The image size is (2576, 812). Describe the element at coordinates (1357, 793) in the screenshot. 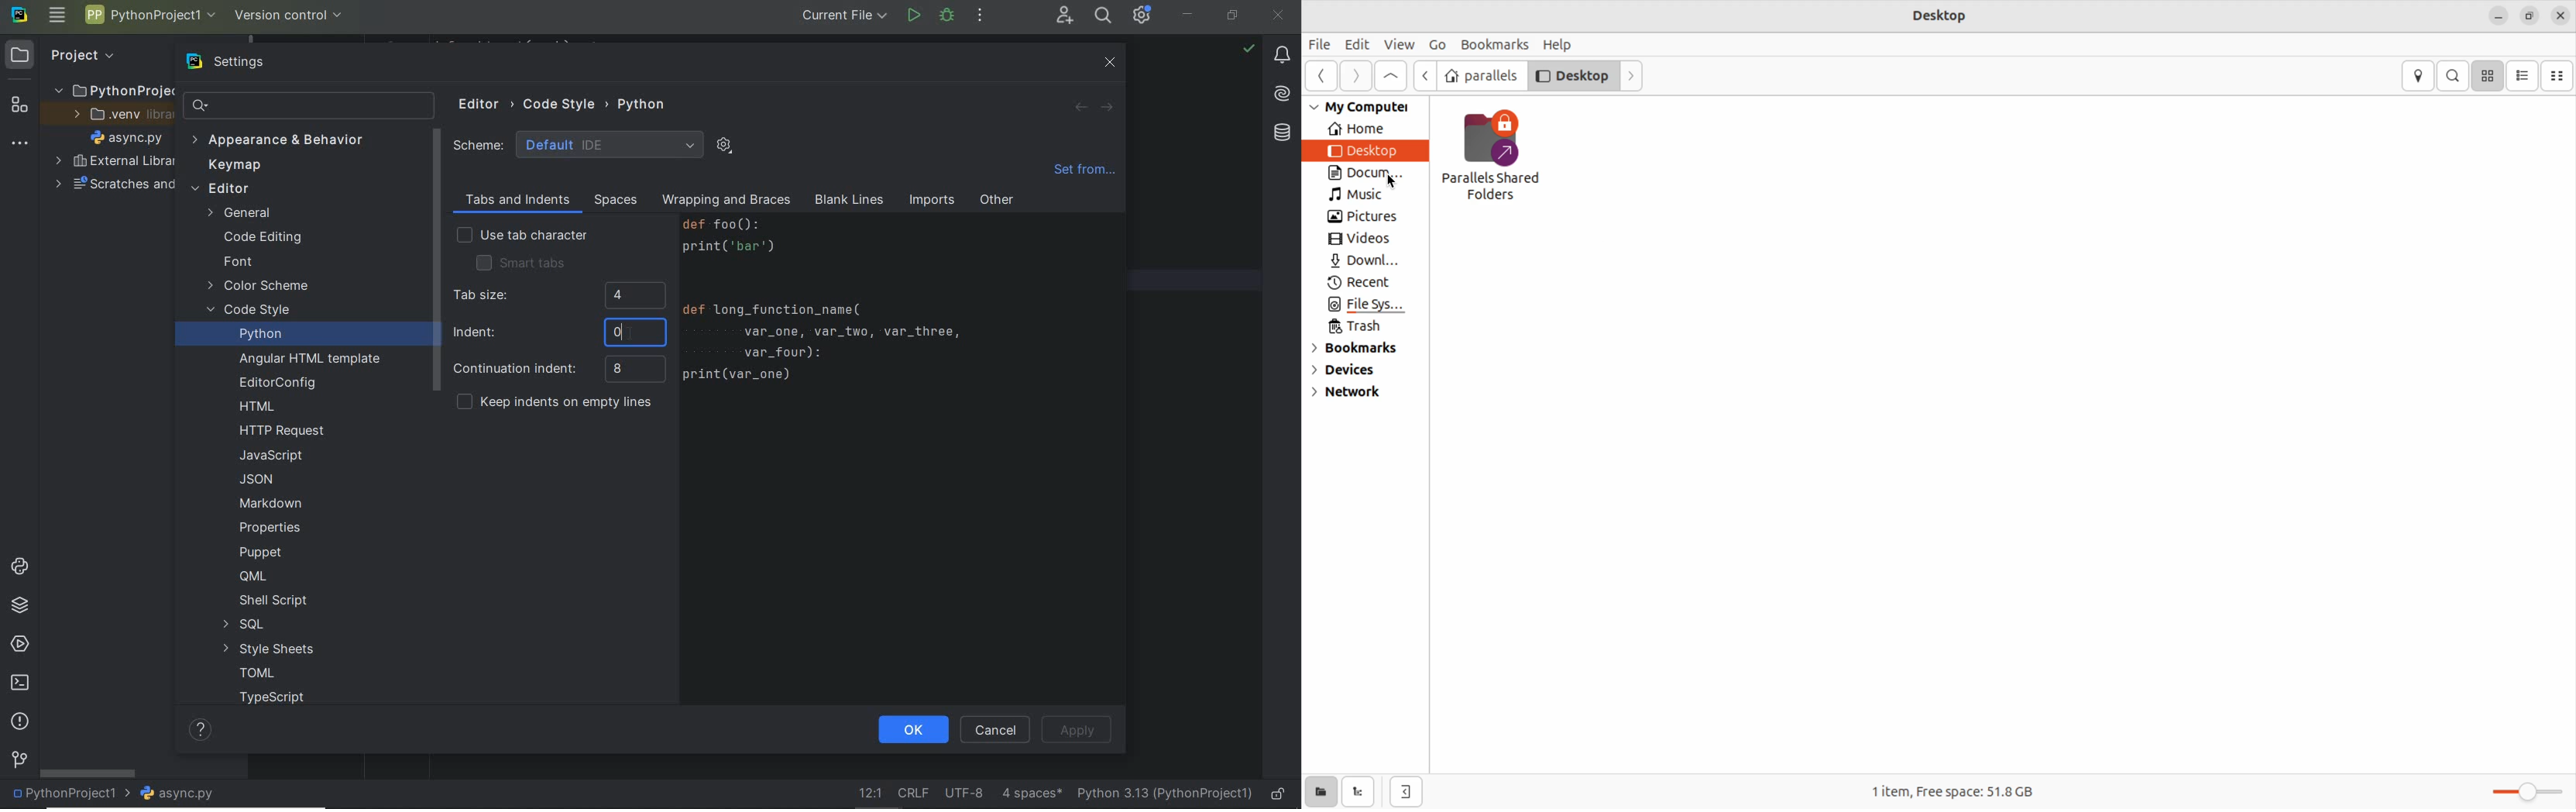

I see `Show tree view` at that location.